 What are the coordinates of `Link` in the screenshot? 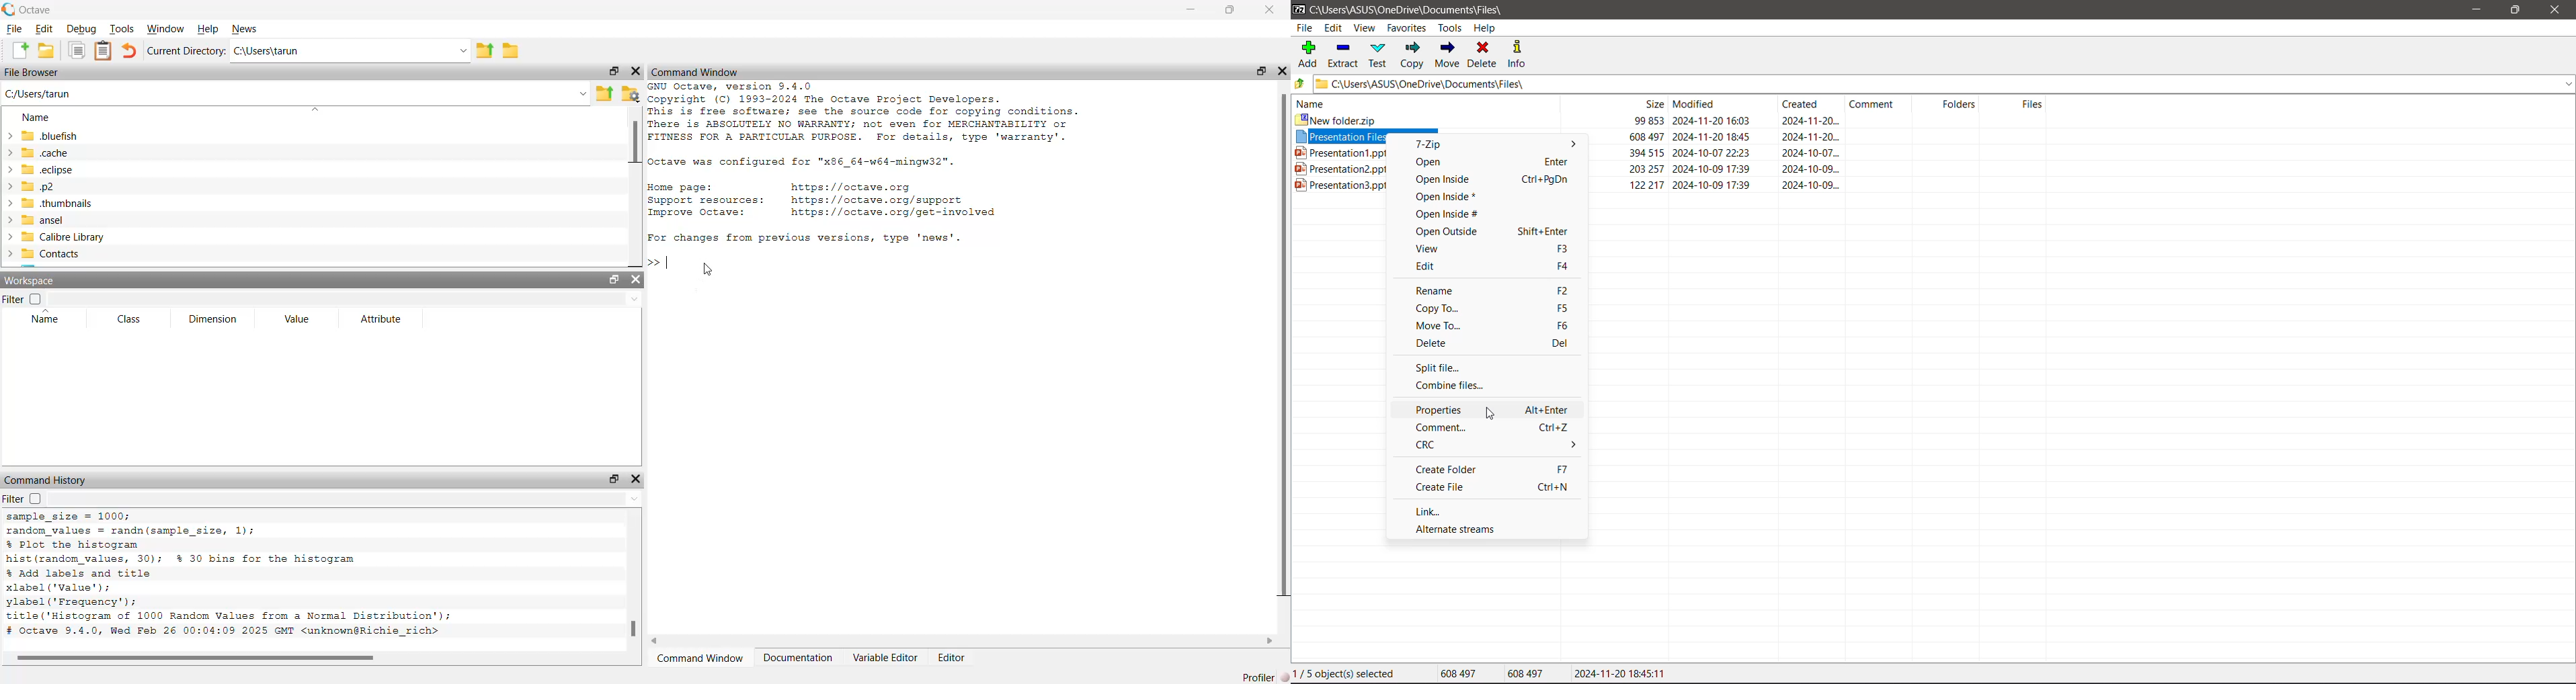 It's located at (1433, 510).